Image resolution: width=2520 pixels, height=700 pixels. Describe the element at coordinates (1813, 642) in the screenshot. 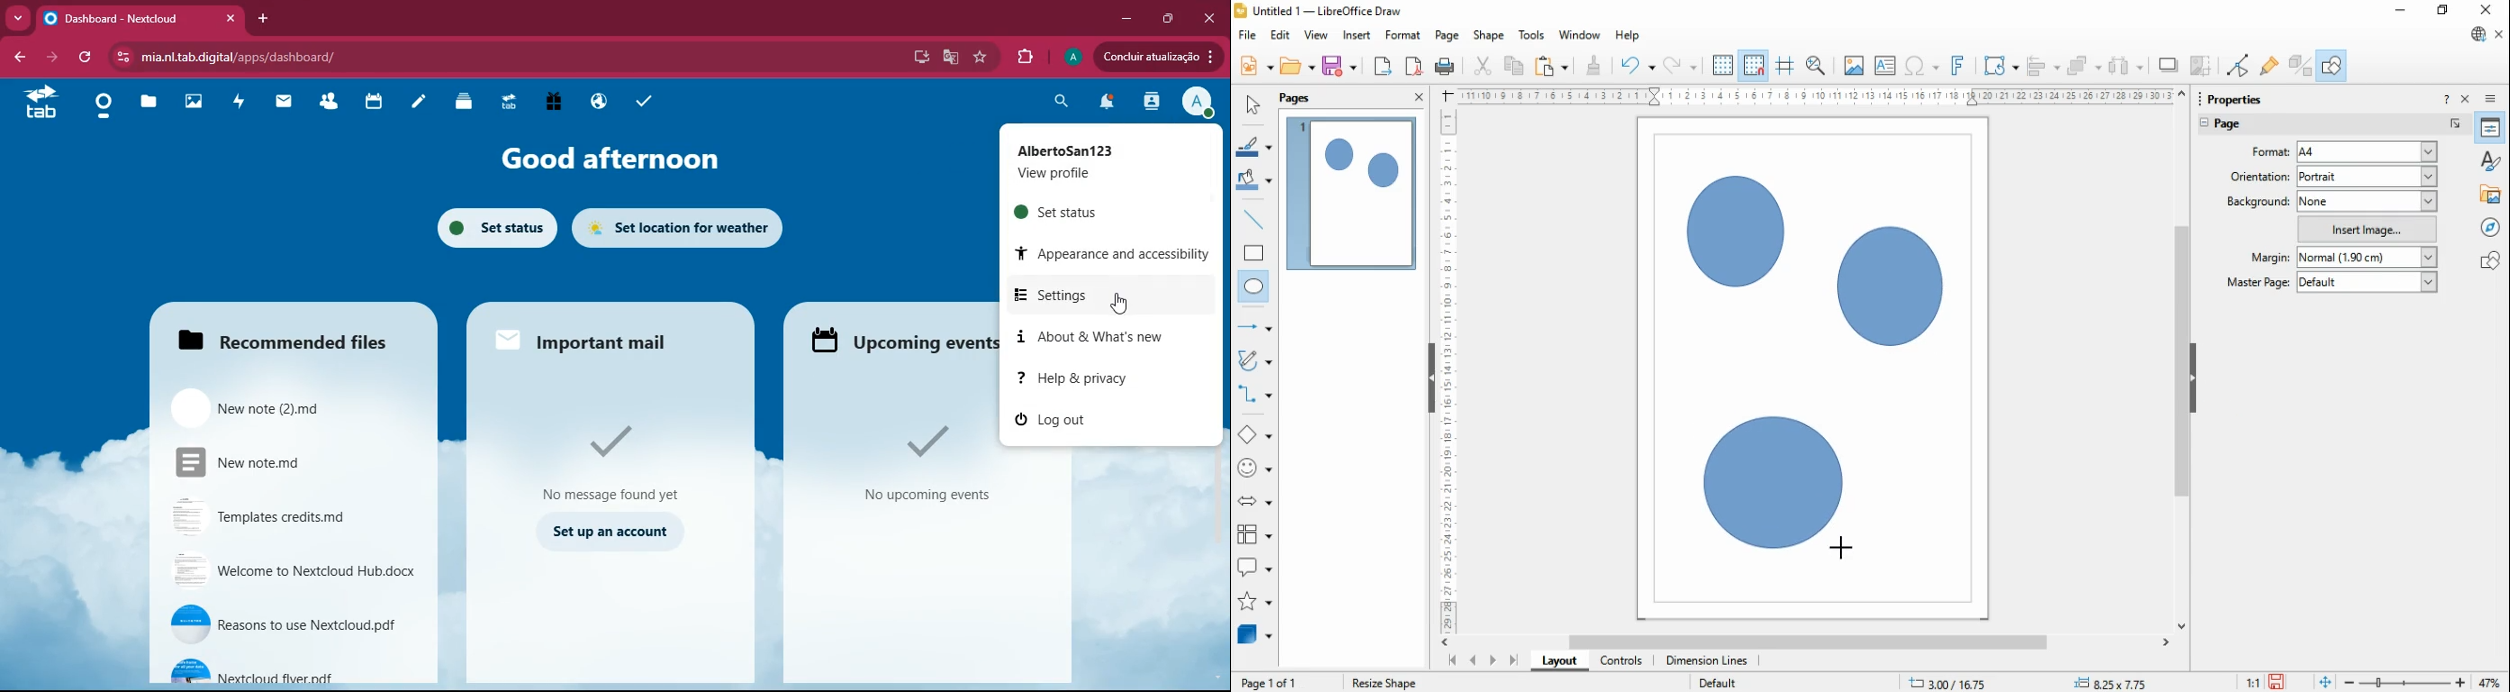

I see `scroll bar` at that location.